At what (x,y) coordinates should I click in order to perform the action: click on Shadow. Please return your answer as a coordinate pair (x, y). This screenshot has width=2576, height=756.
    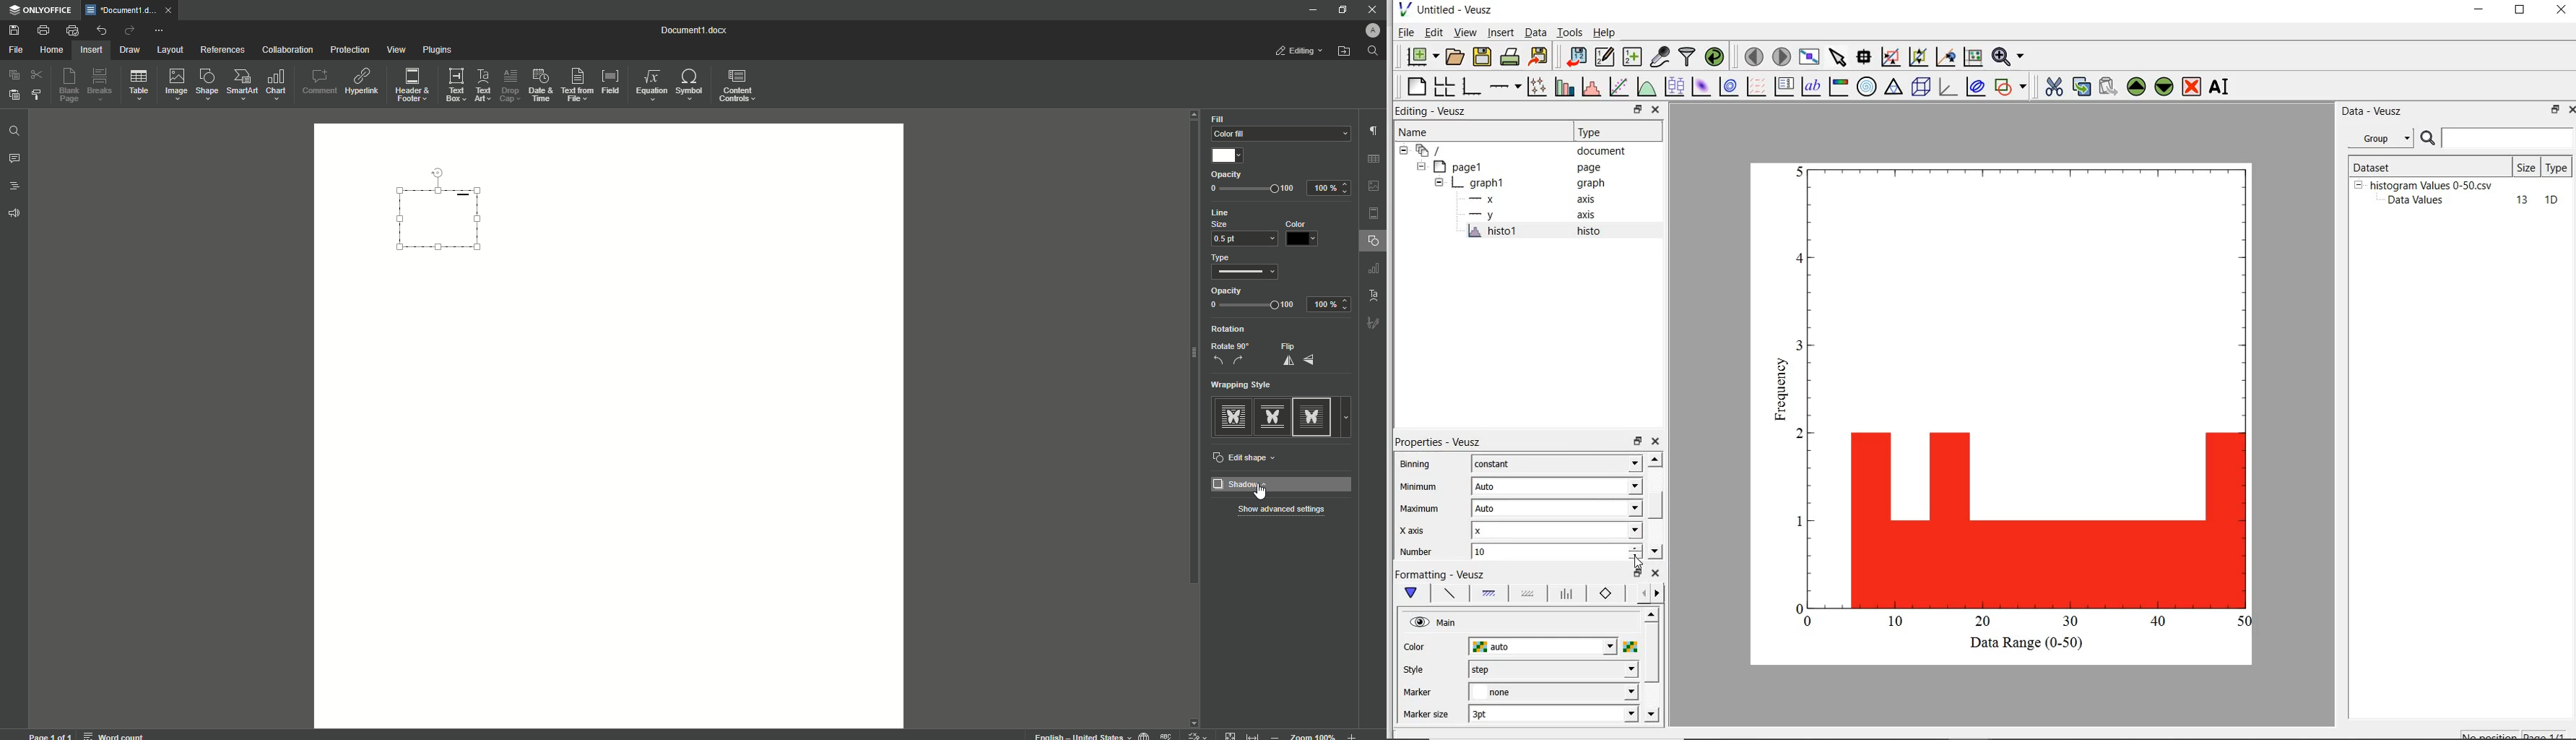
    Looking at the image, I should click on (1283, 484).